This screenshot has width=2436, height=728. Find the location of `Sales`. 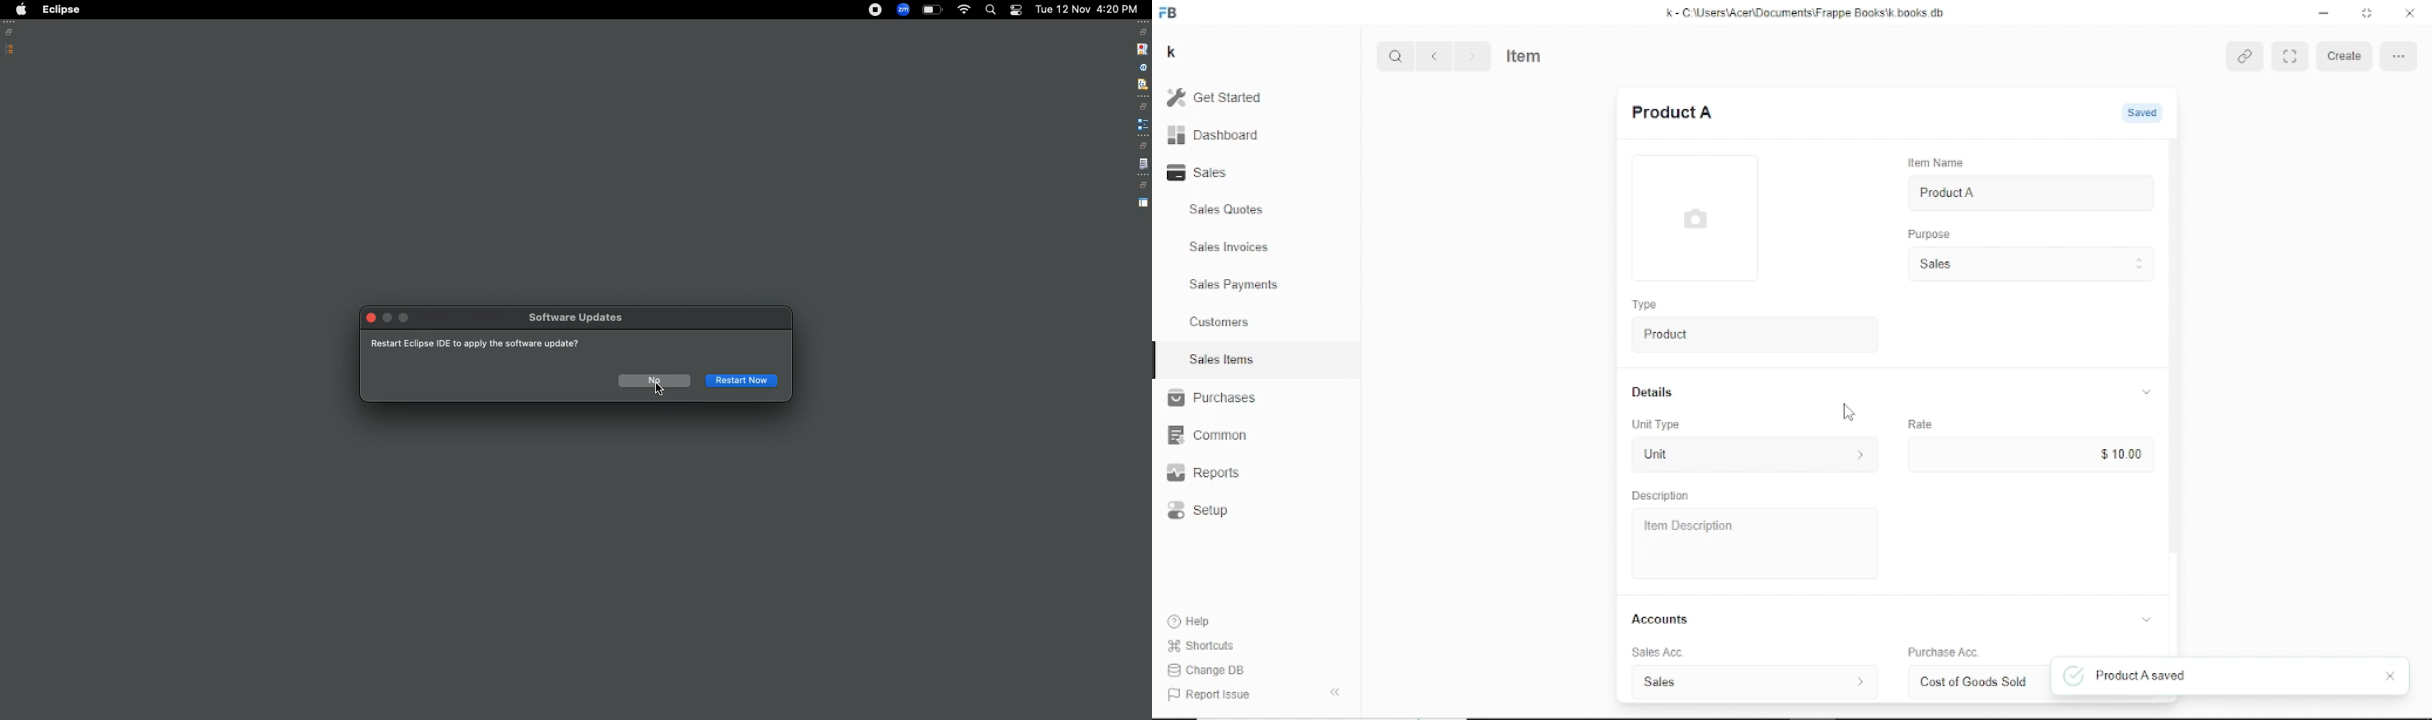

Sales is located at coordinates (1753, 681).